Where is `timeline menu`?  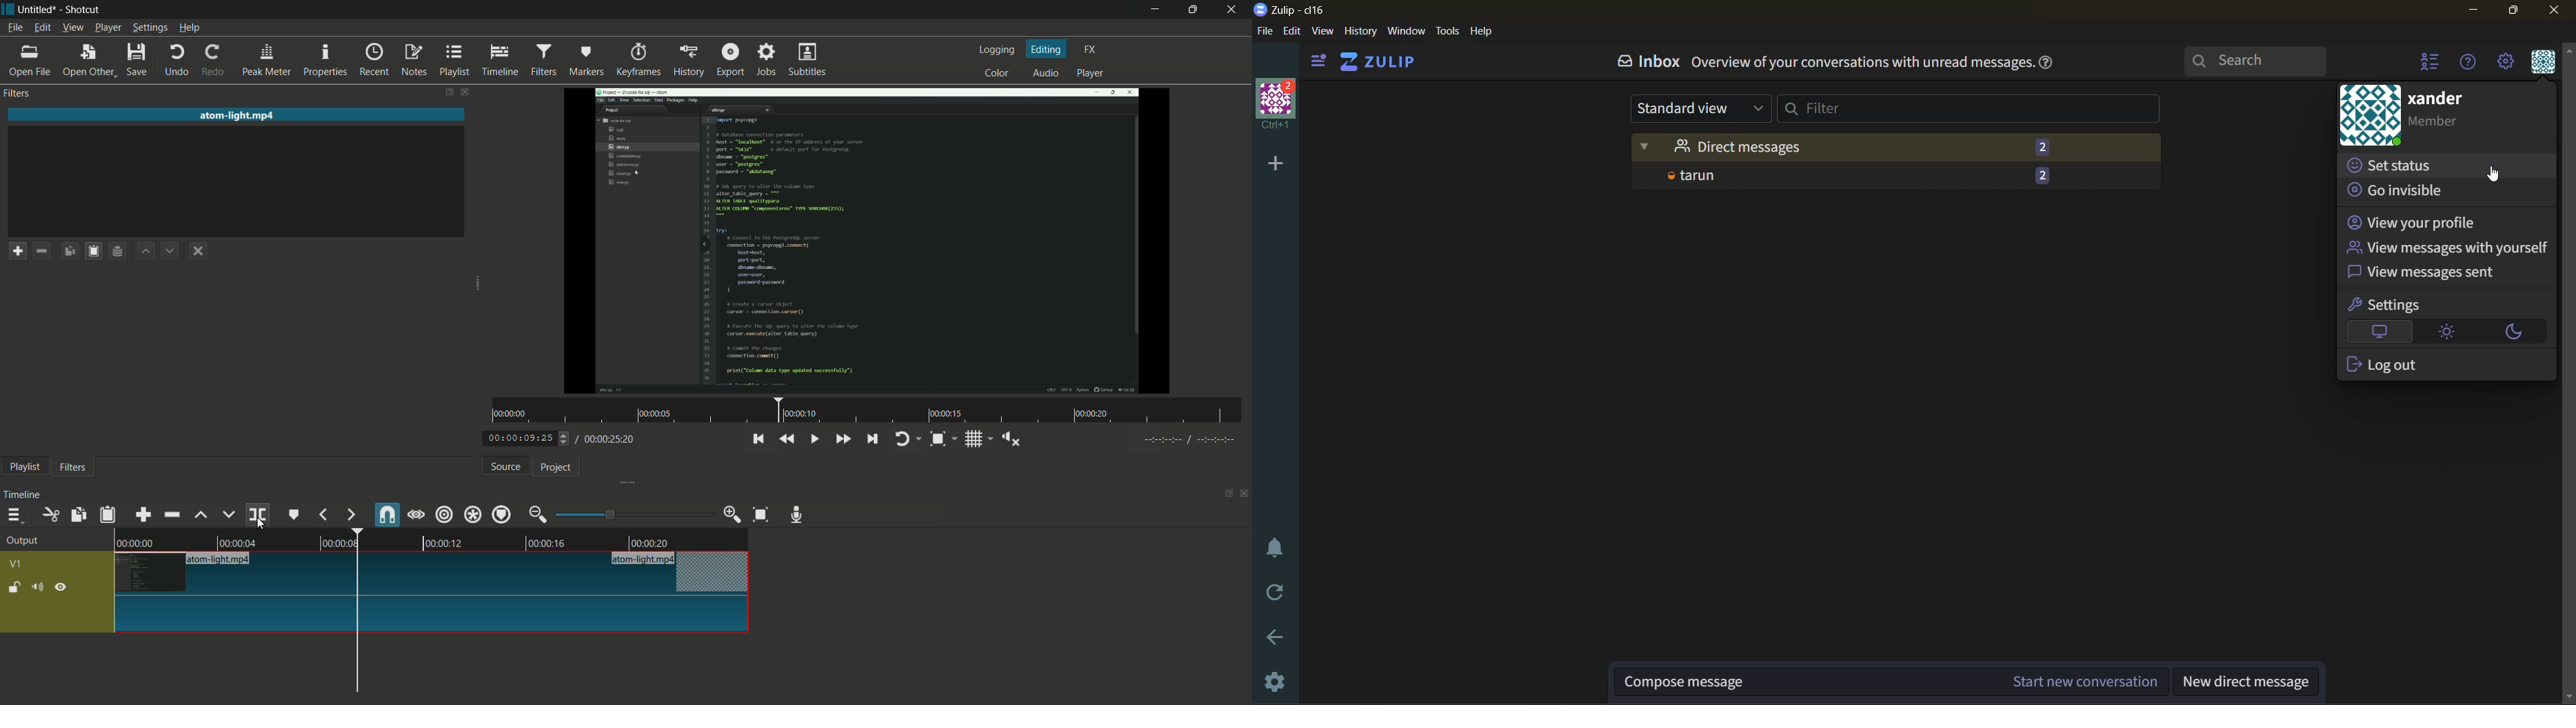
timeline menu is located at coordinates (14, 514).